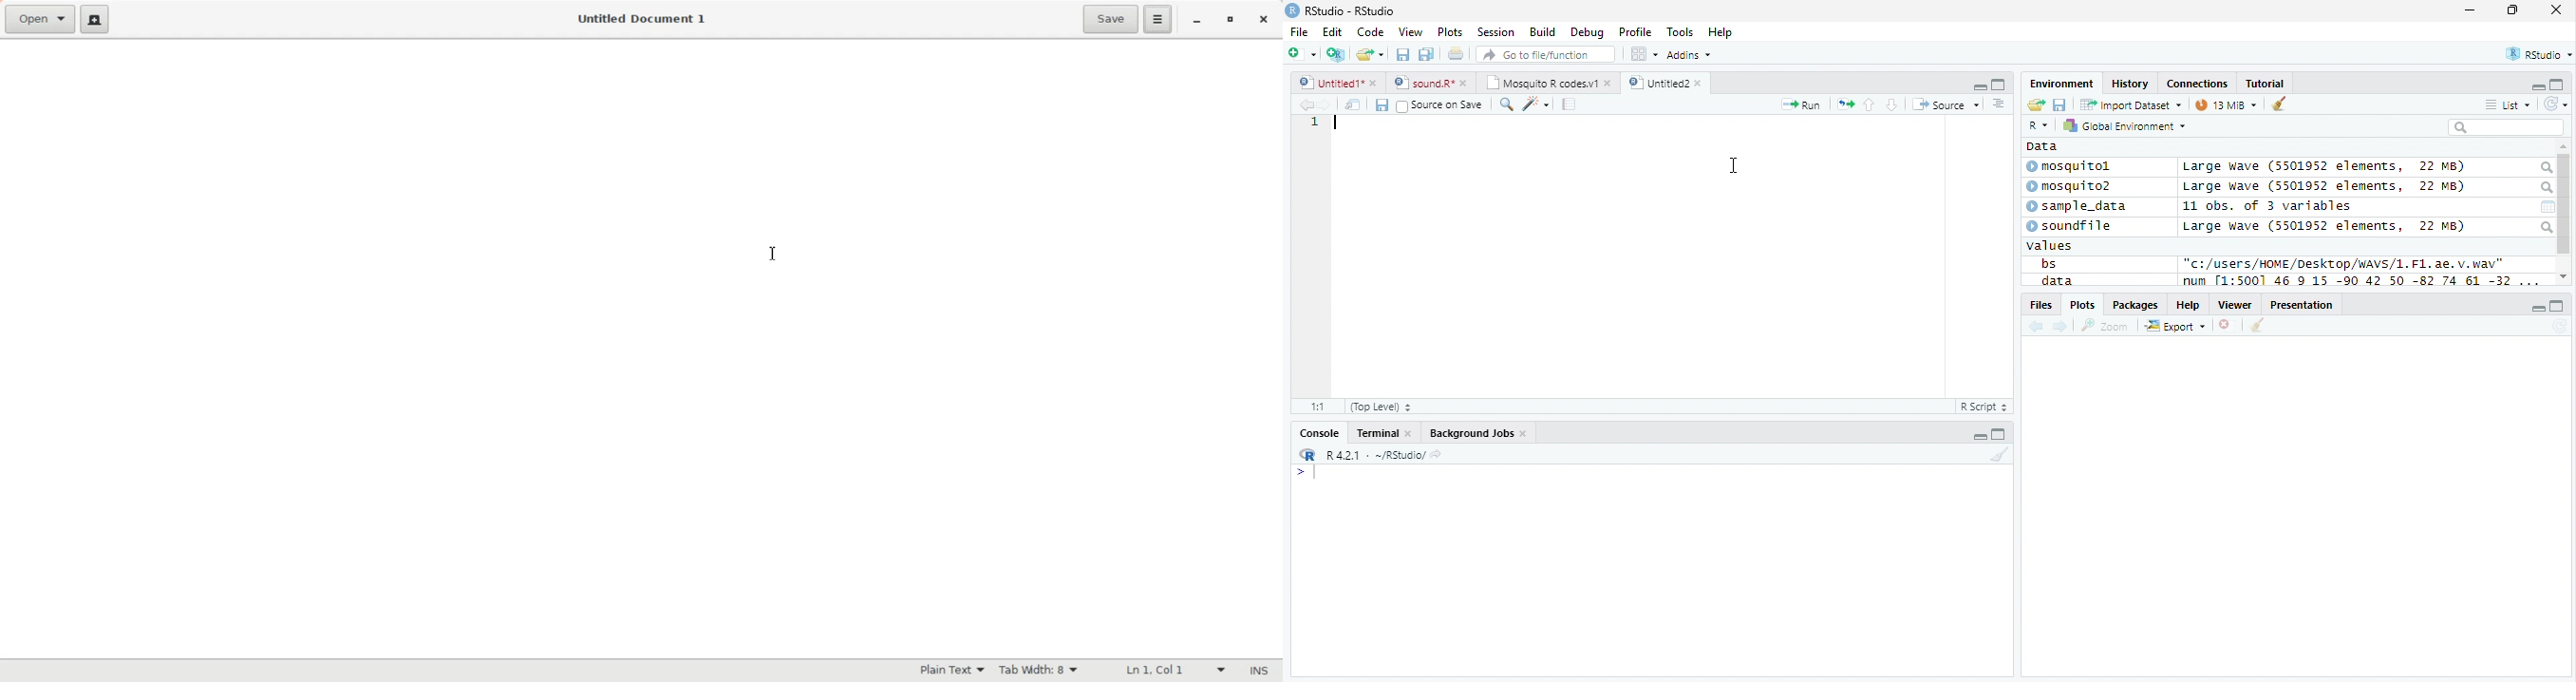 The height and width of the screenshot is (700, 2576). What do you see at coordinates (2061, 328) in the screenshot?
I see `go forward` at bounding box center [2061, 328].